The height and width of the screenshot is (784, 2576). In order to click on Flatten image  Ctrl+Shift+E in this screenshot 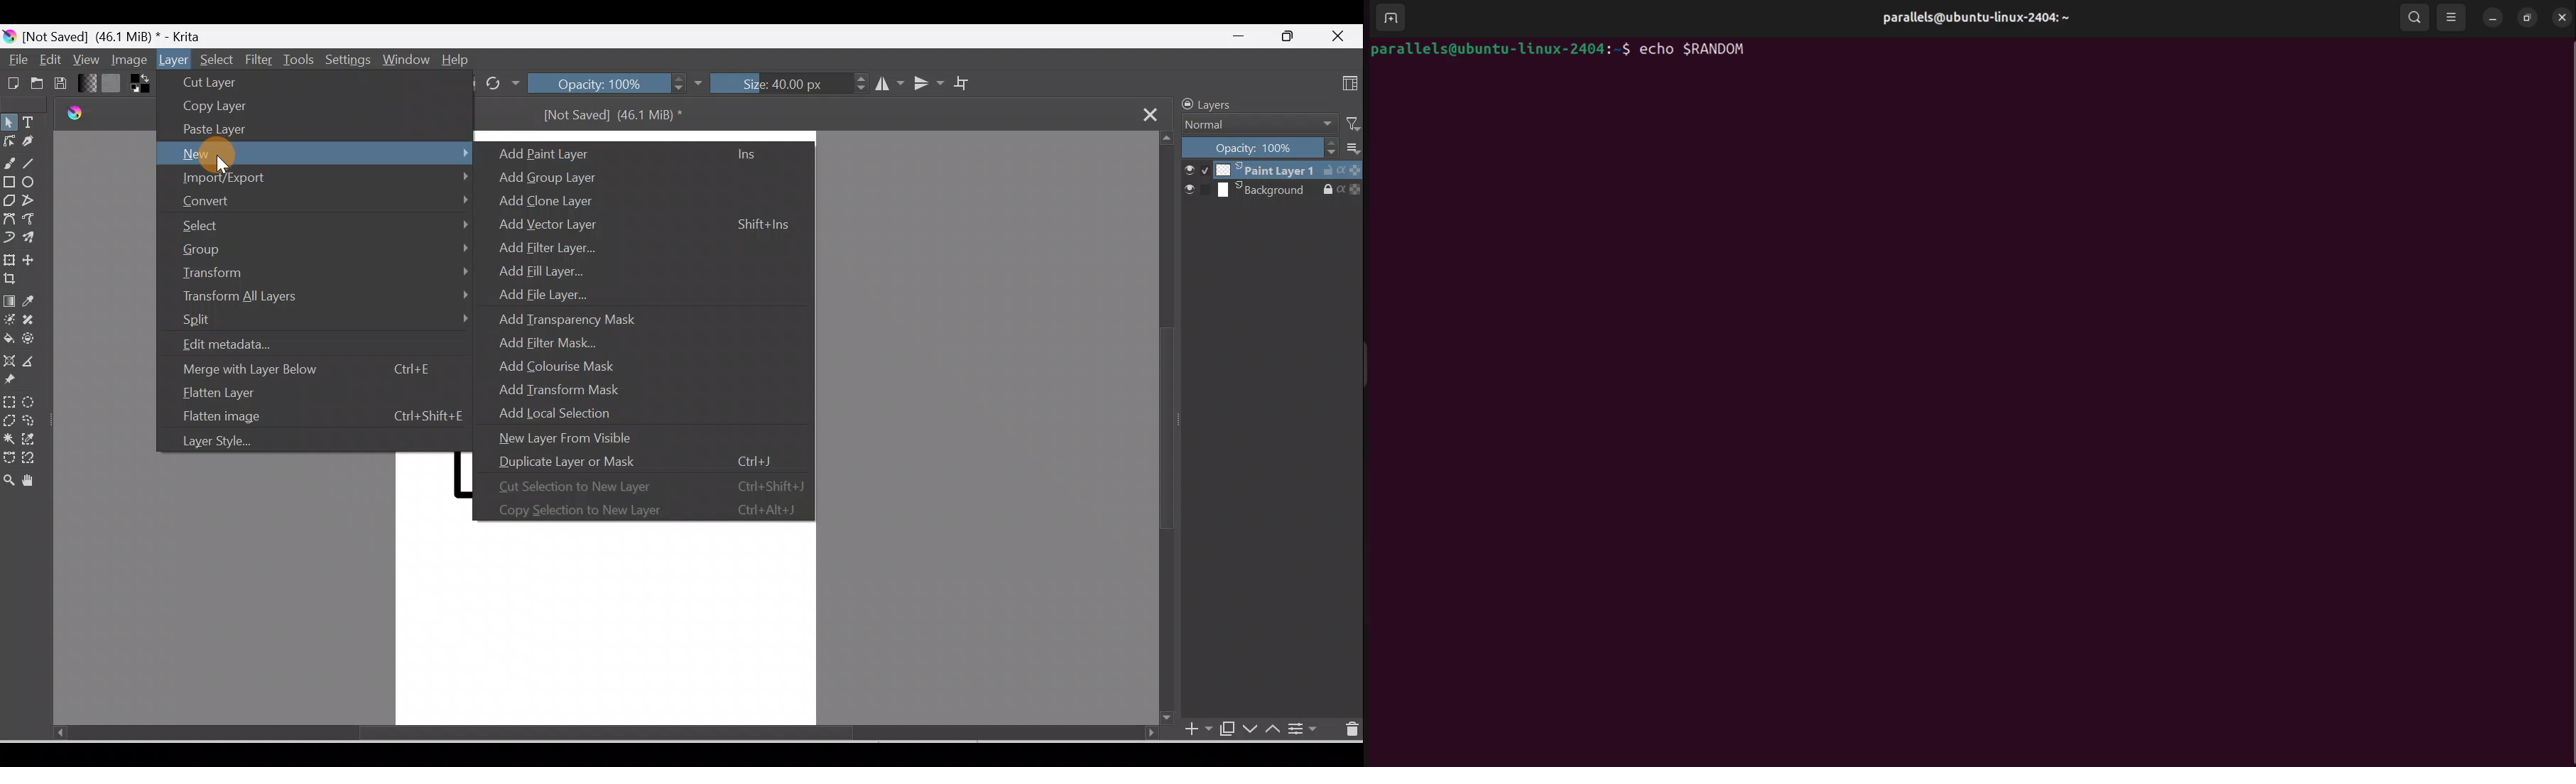, I will do `click(319, 416)`.